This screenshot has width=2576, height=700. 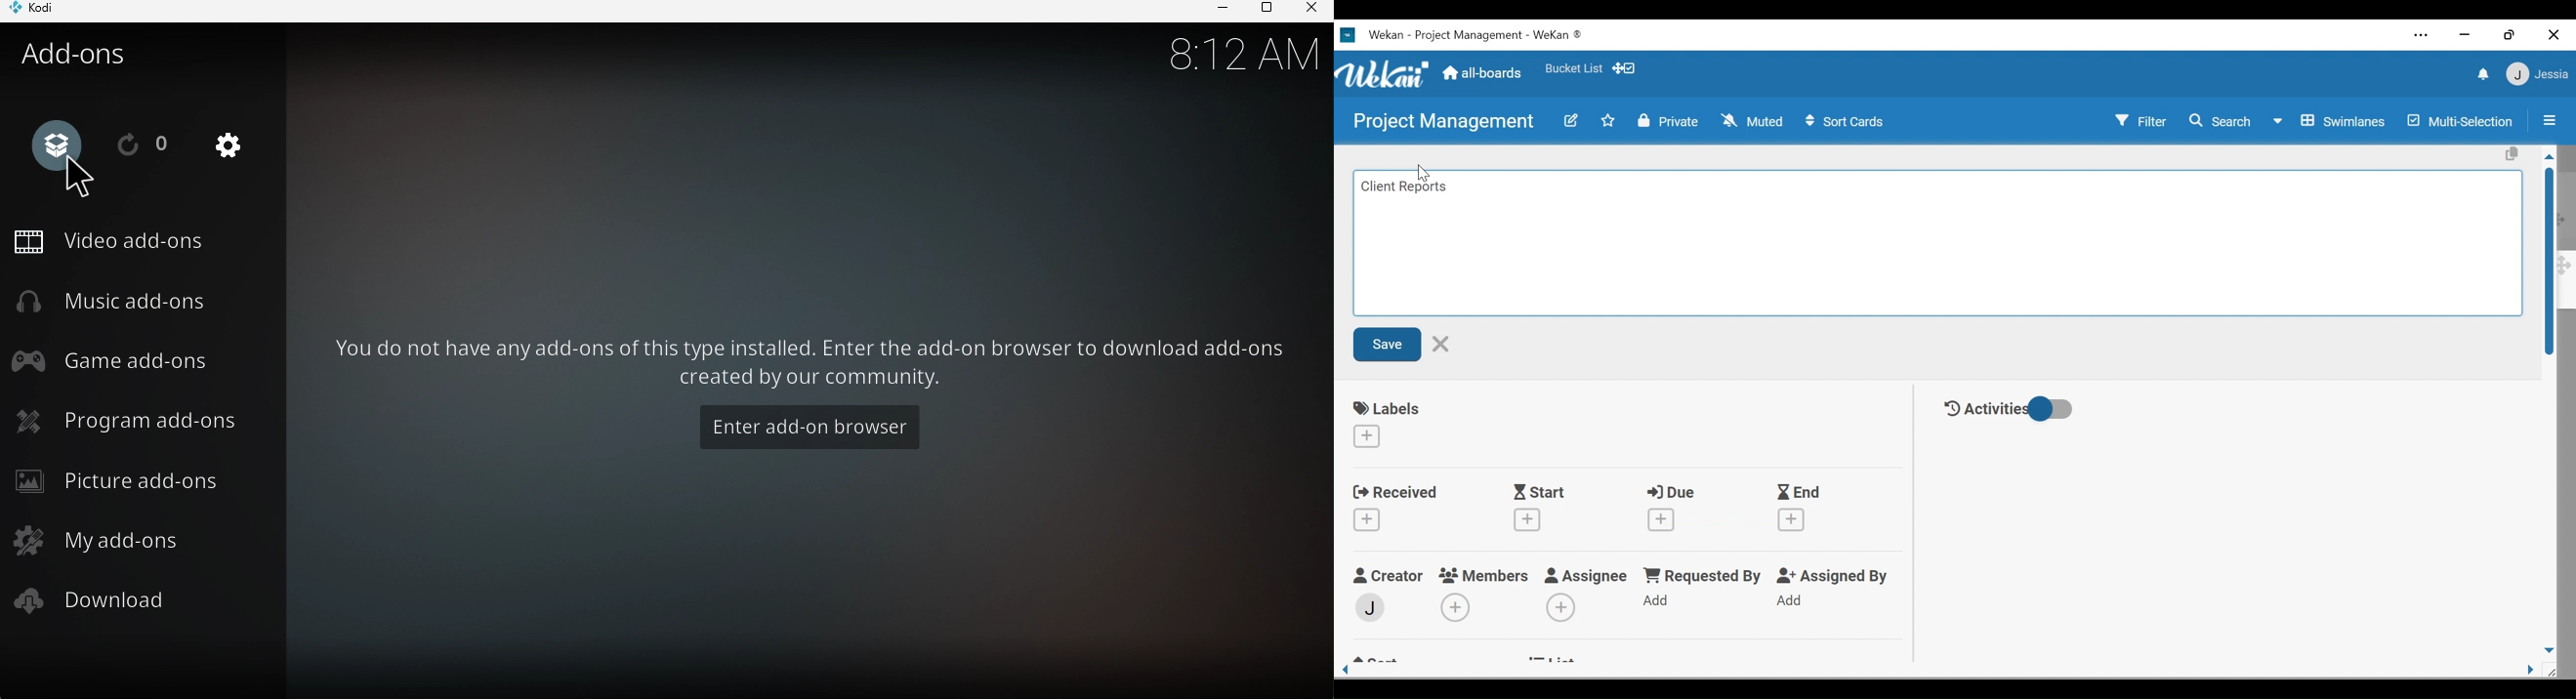 What do you see at coordinates (1421, 172) in the screenshot?
I see `cursor` at bounding box center [1421, 172].